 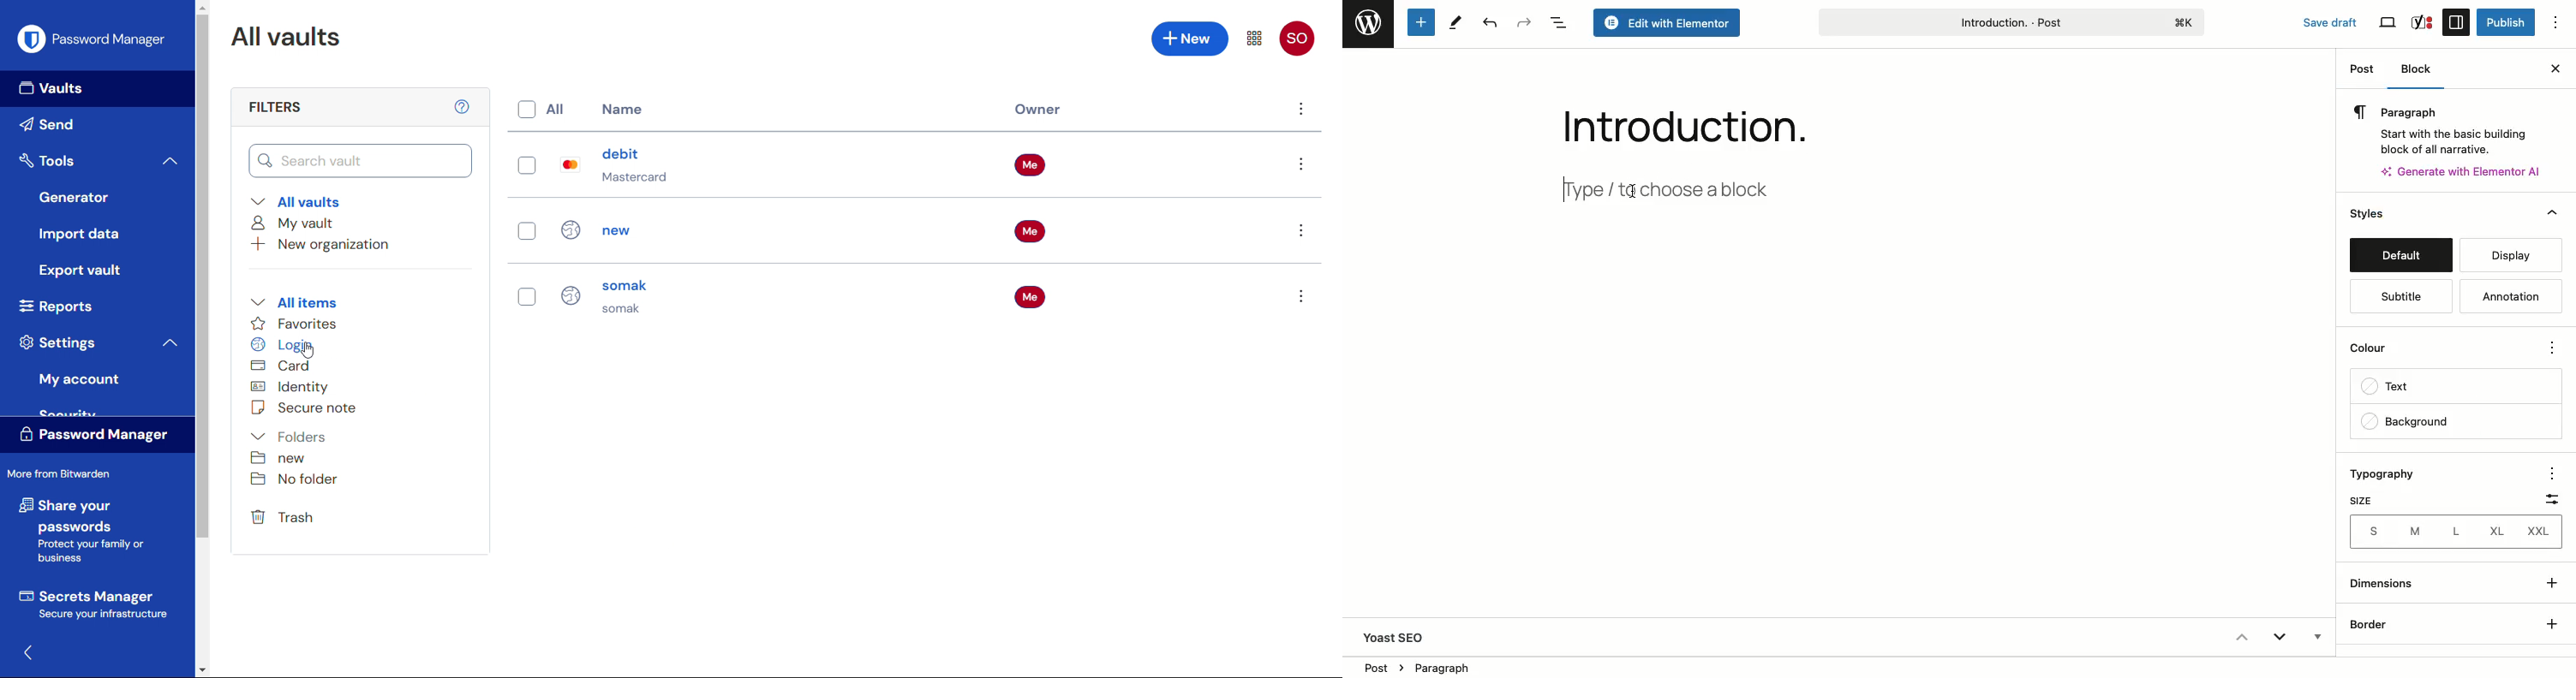 I want to click on Cursor, so click(x=1636, y=192).